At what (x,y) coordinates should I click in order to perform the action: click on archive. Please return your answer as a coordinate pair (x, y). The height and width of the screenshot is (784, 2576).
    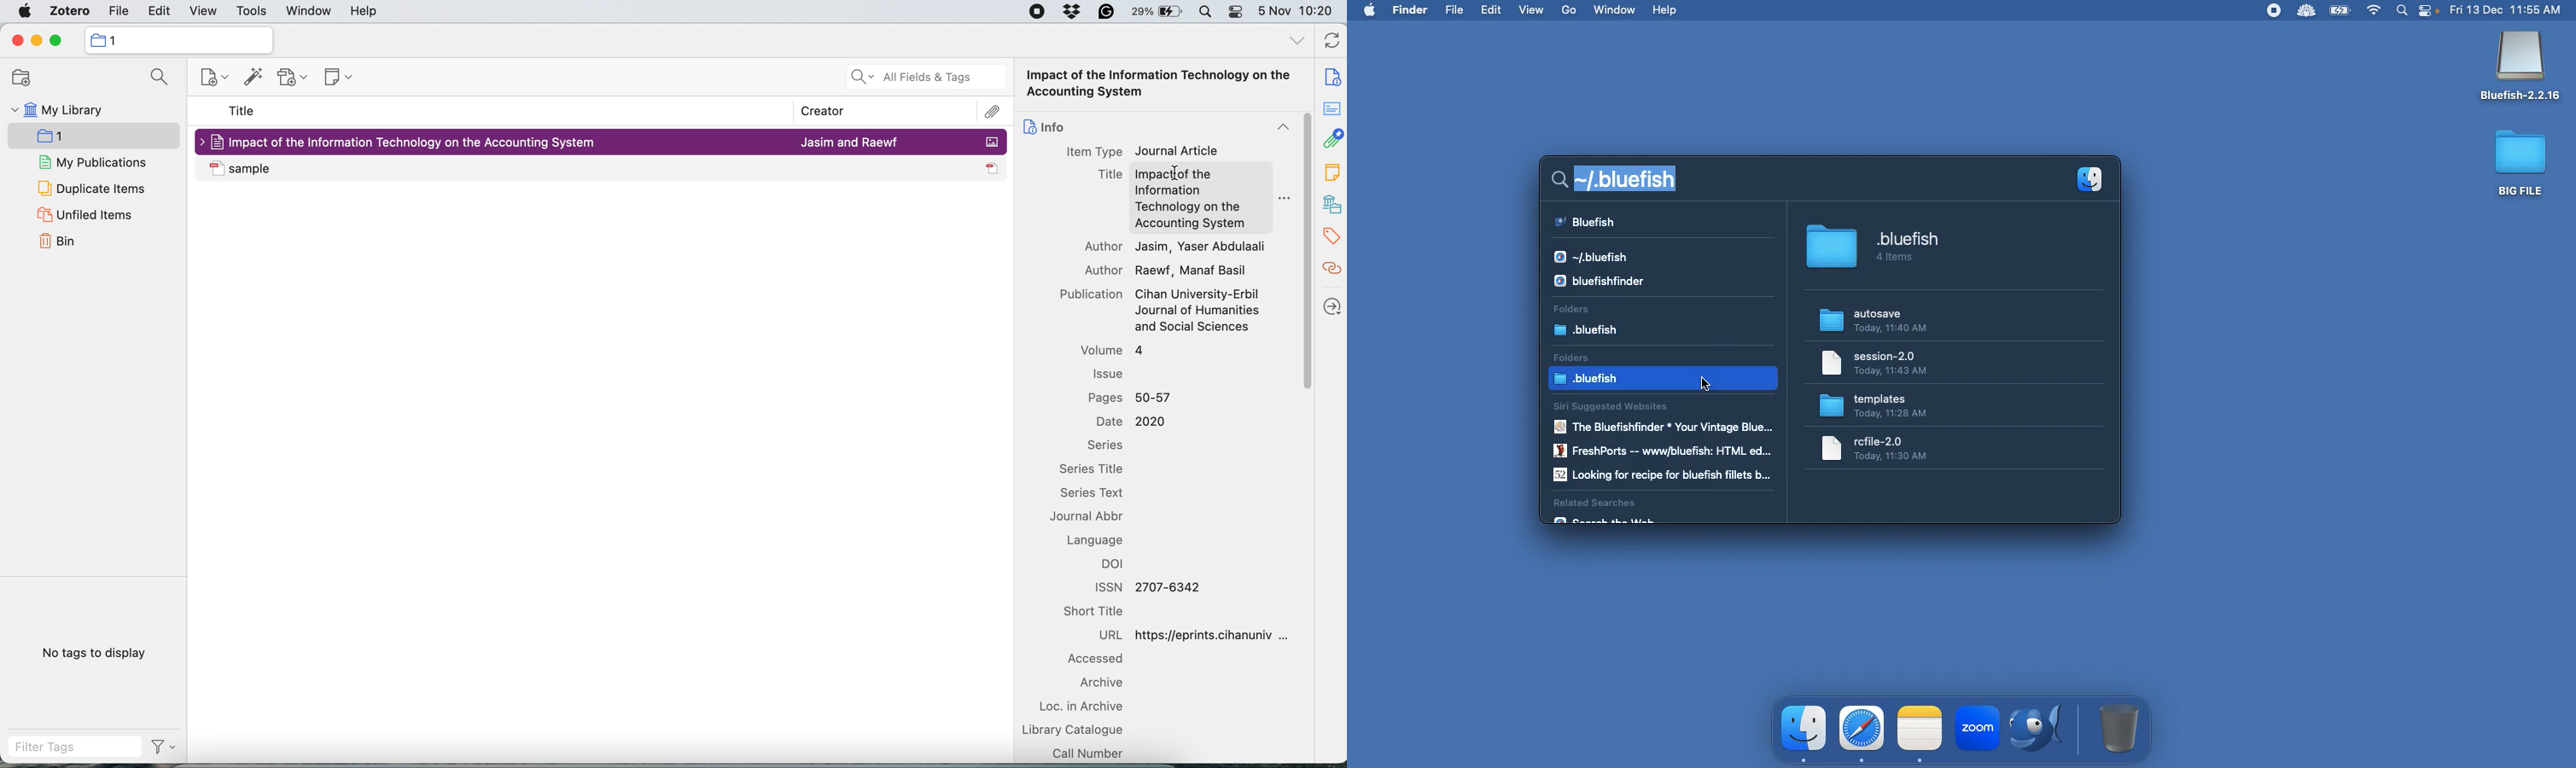
    Looking at the image, I should click on (1102, 682).